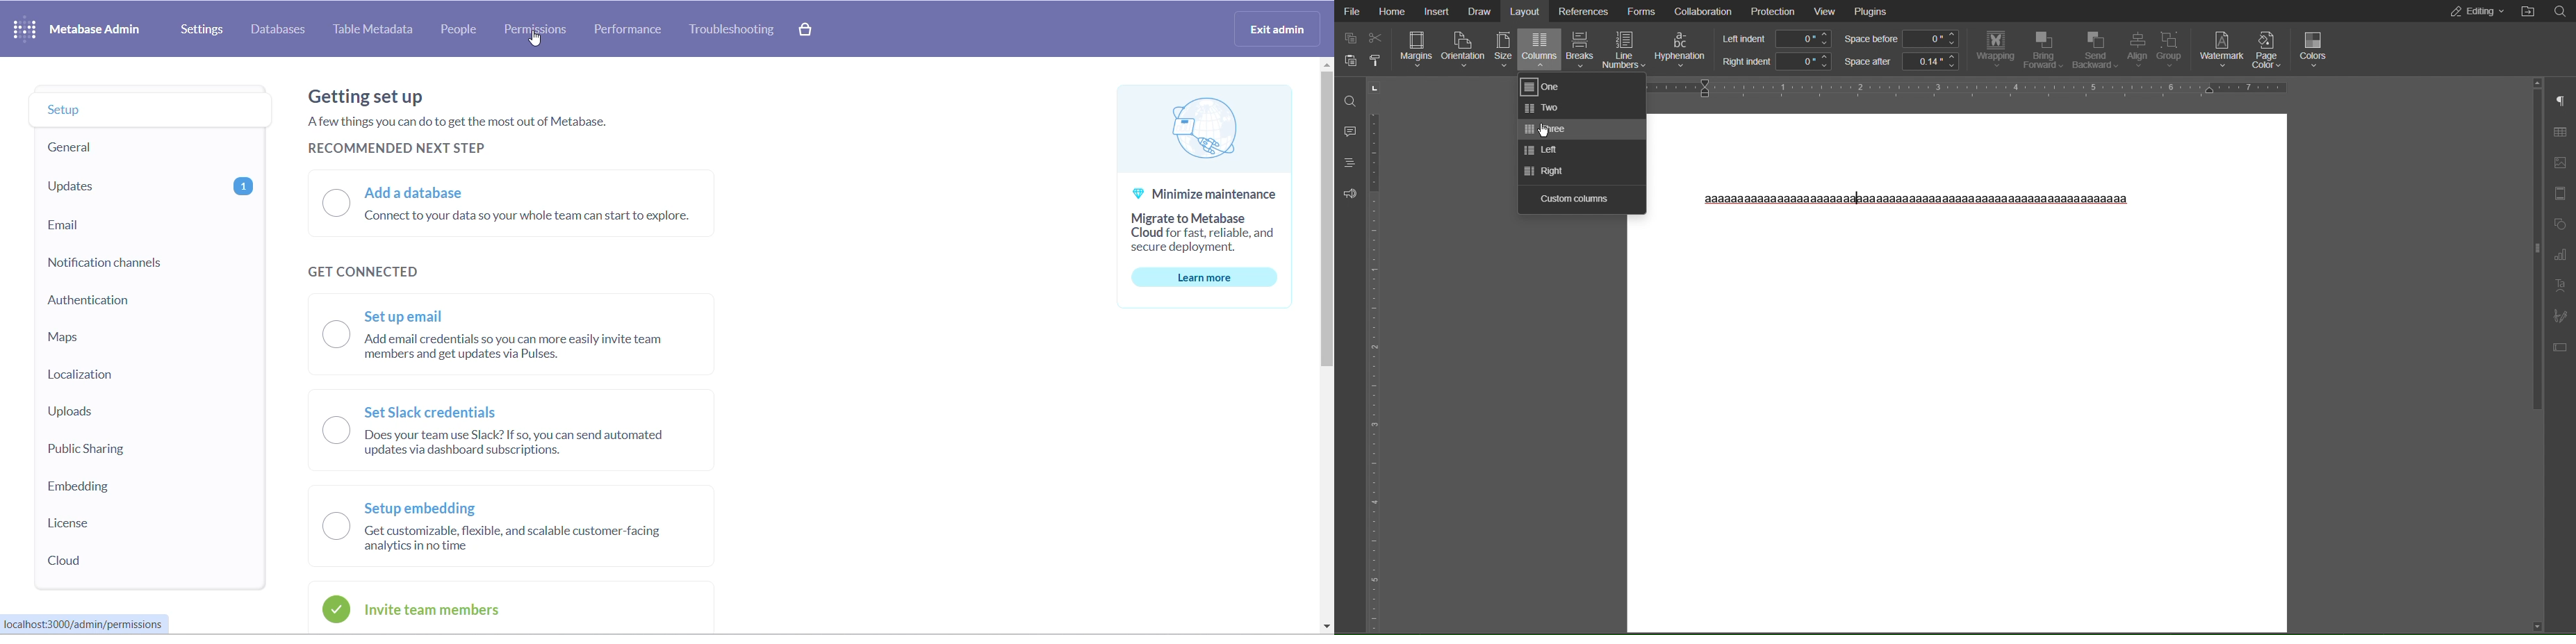  What do you see at coordinates (1543, 129) in the screenshot?
I see `Three` at bounding box center [1543, 129].